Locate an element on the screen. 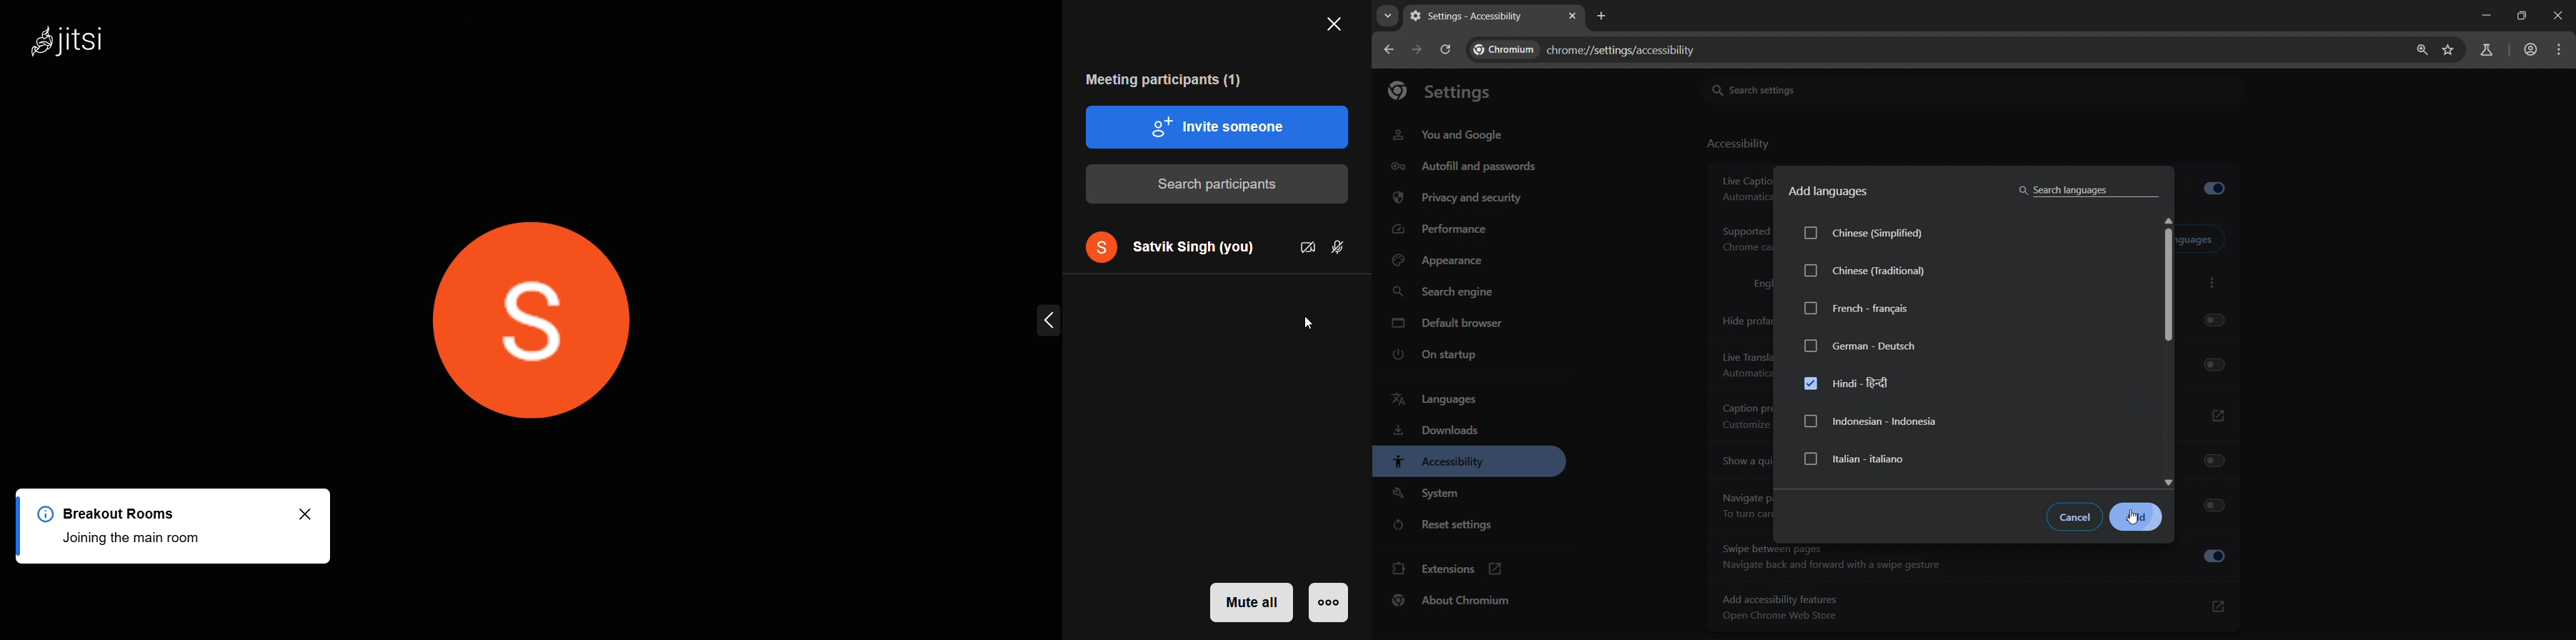 The image size is (2576, 644). scroll up is located at coordinates (2169, 218).